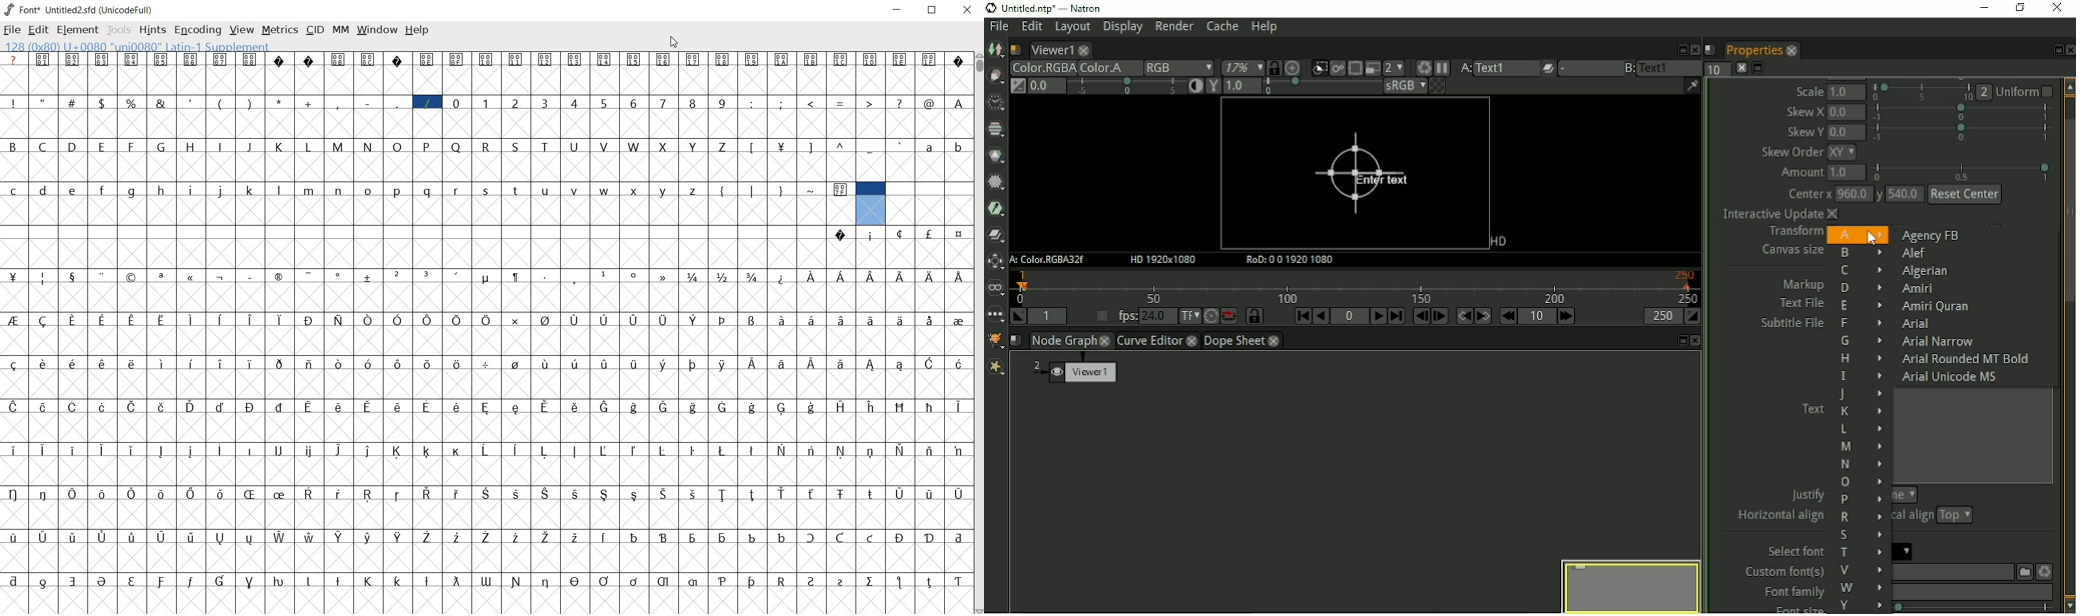 Image resolution: width=2100 pixels, height=616 pixels. What do you see at coordinates (1319, 66) in the screenshot?
I see `Clips the portion of image` at bounding box center [1319, 66].